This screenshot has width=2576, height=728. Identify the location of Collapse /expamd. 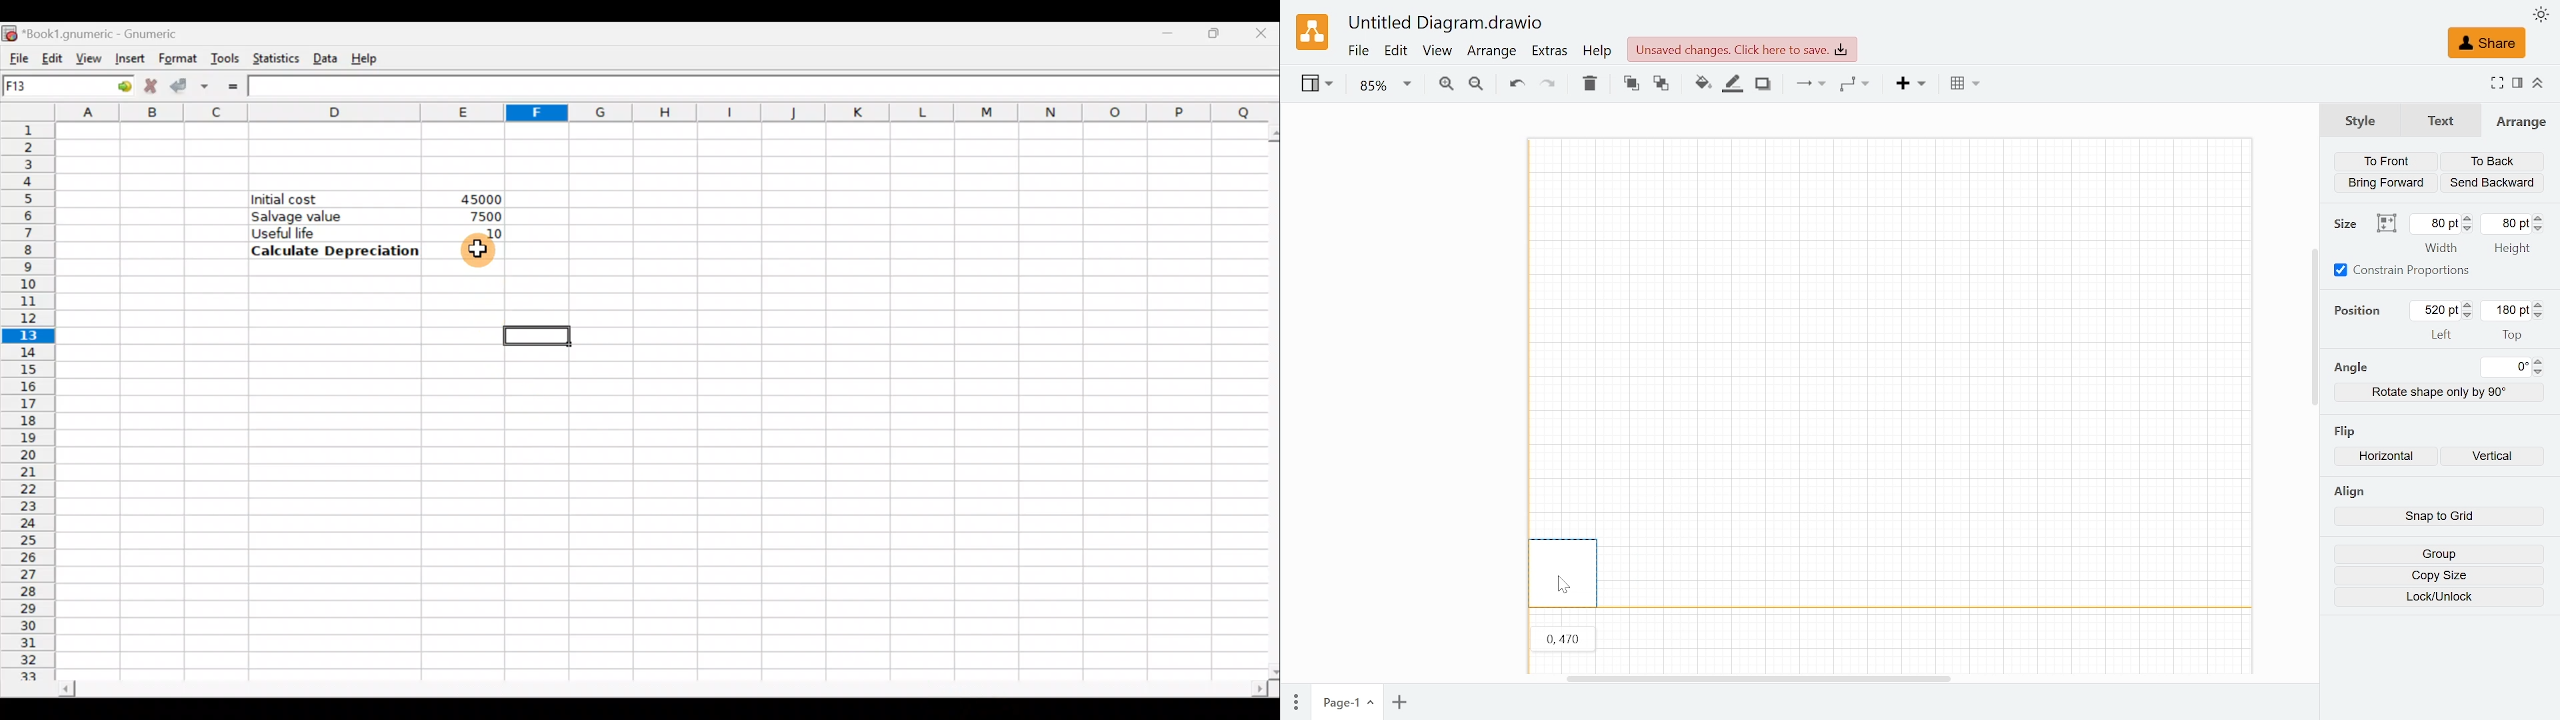
(2538, 83).